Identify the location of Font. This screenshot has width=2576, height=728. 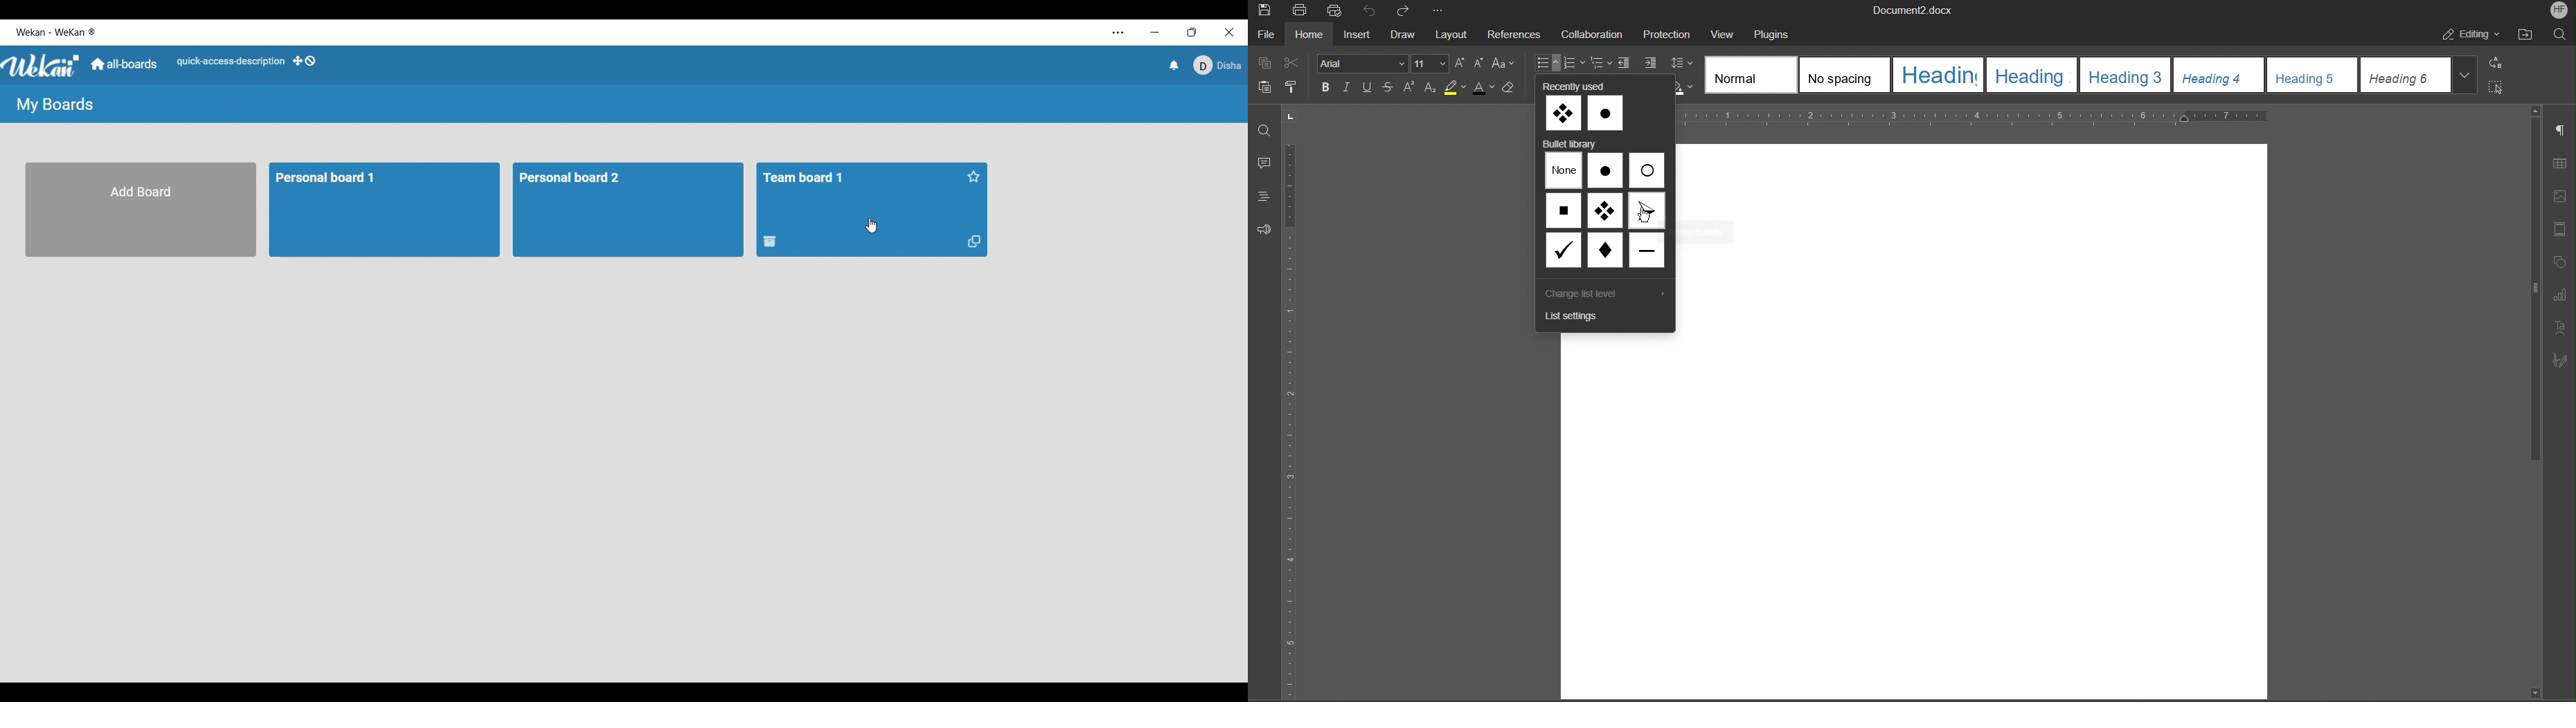
(1364, 63).